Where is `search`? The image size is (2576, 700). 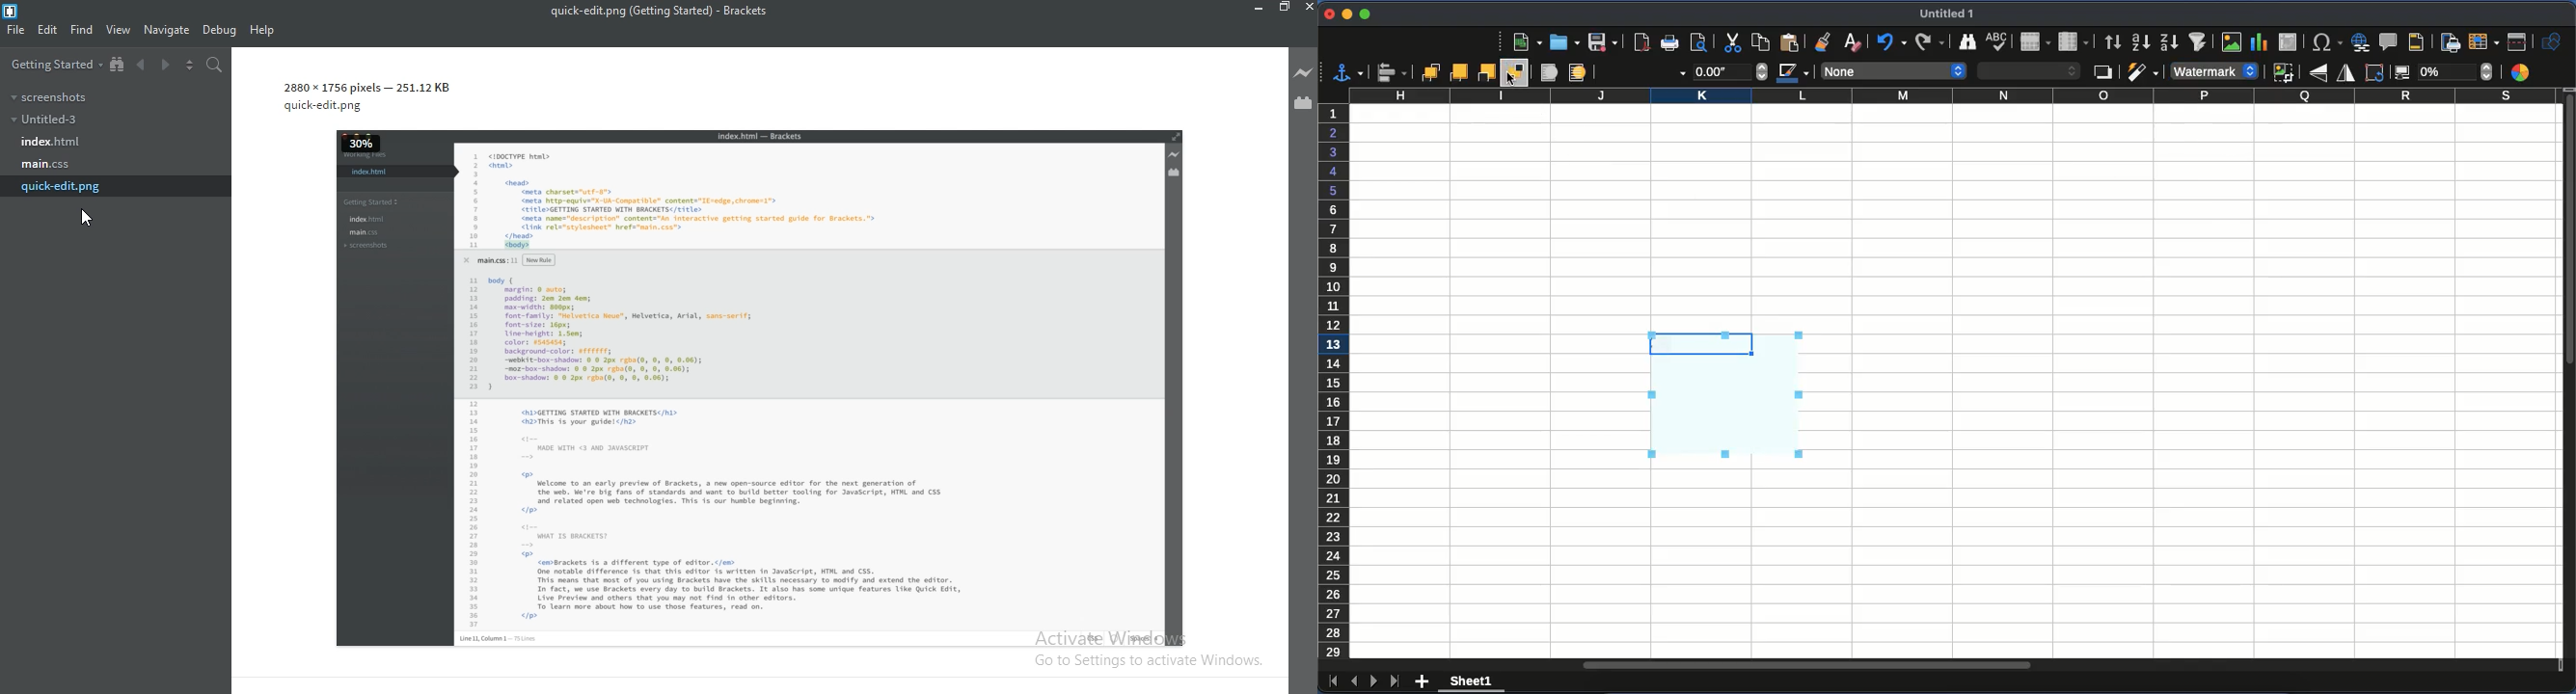 search is located at coordinates (212, 65).